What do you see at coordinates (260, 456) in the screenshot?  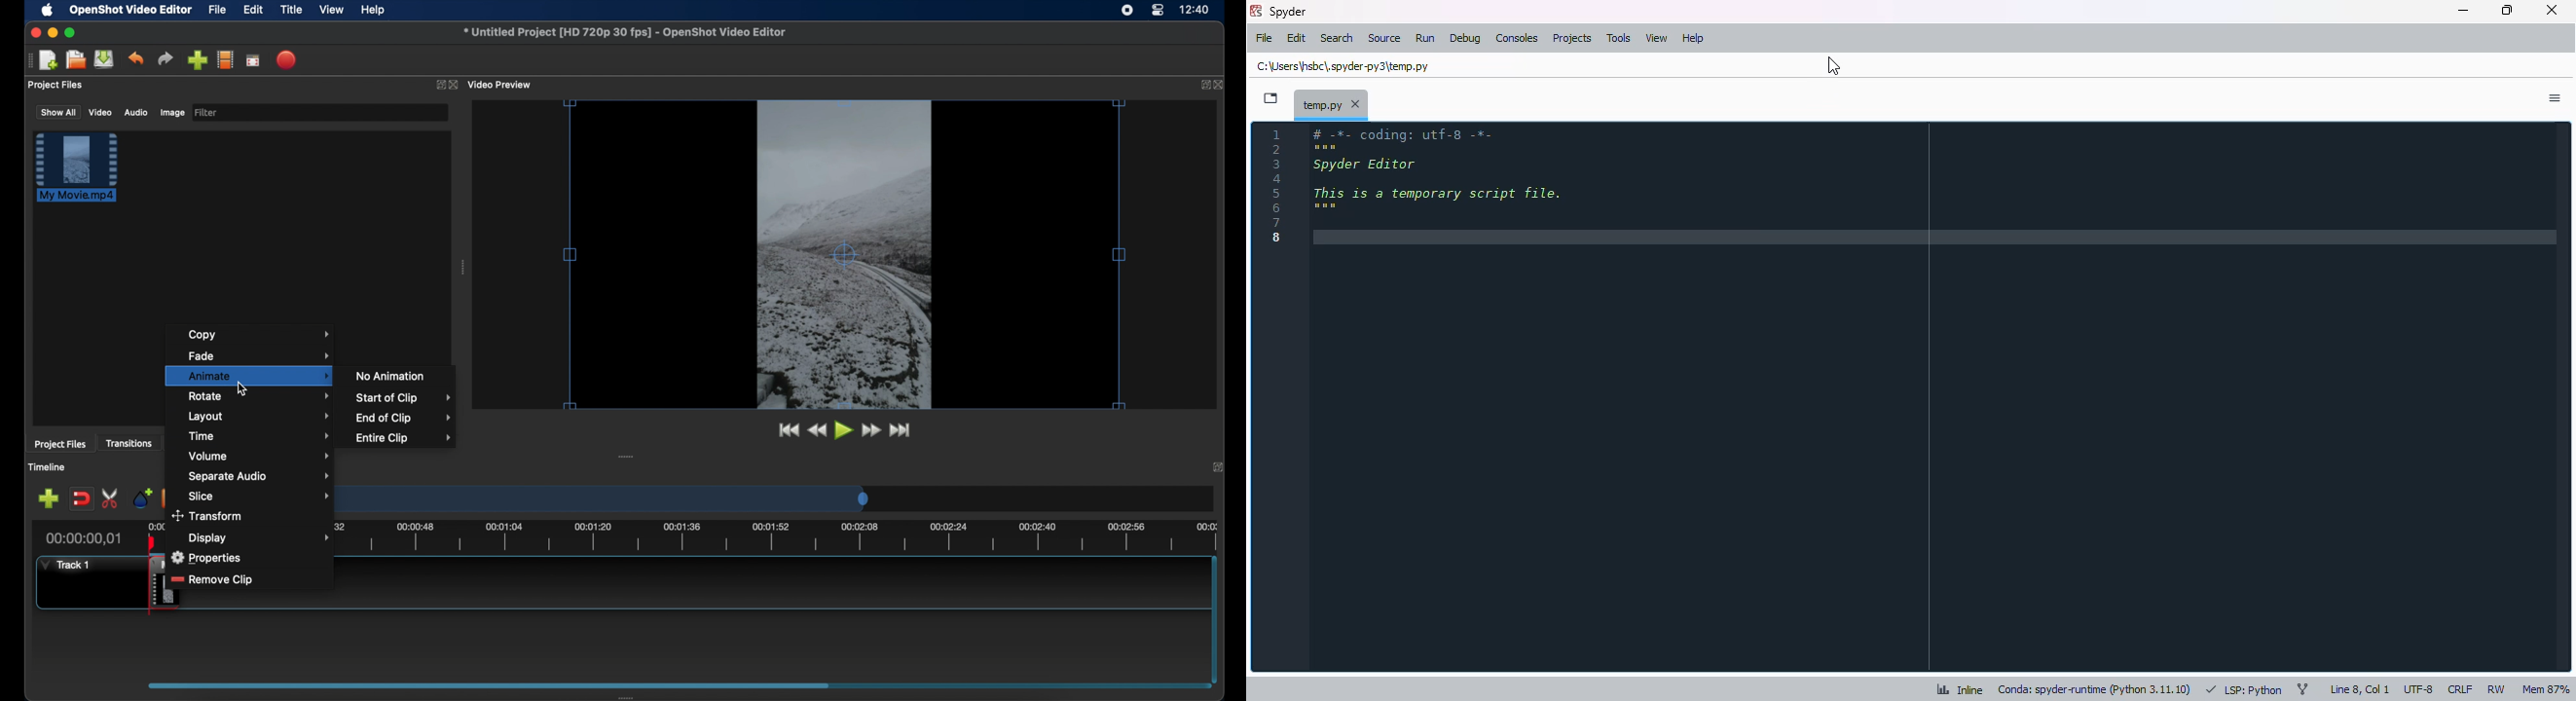 I see `volume menu` at bounding box center [260, 456].